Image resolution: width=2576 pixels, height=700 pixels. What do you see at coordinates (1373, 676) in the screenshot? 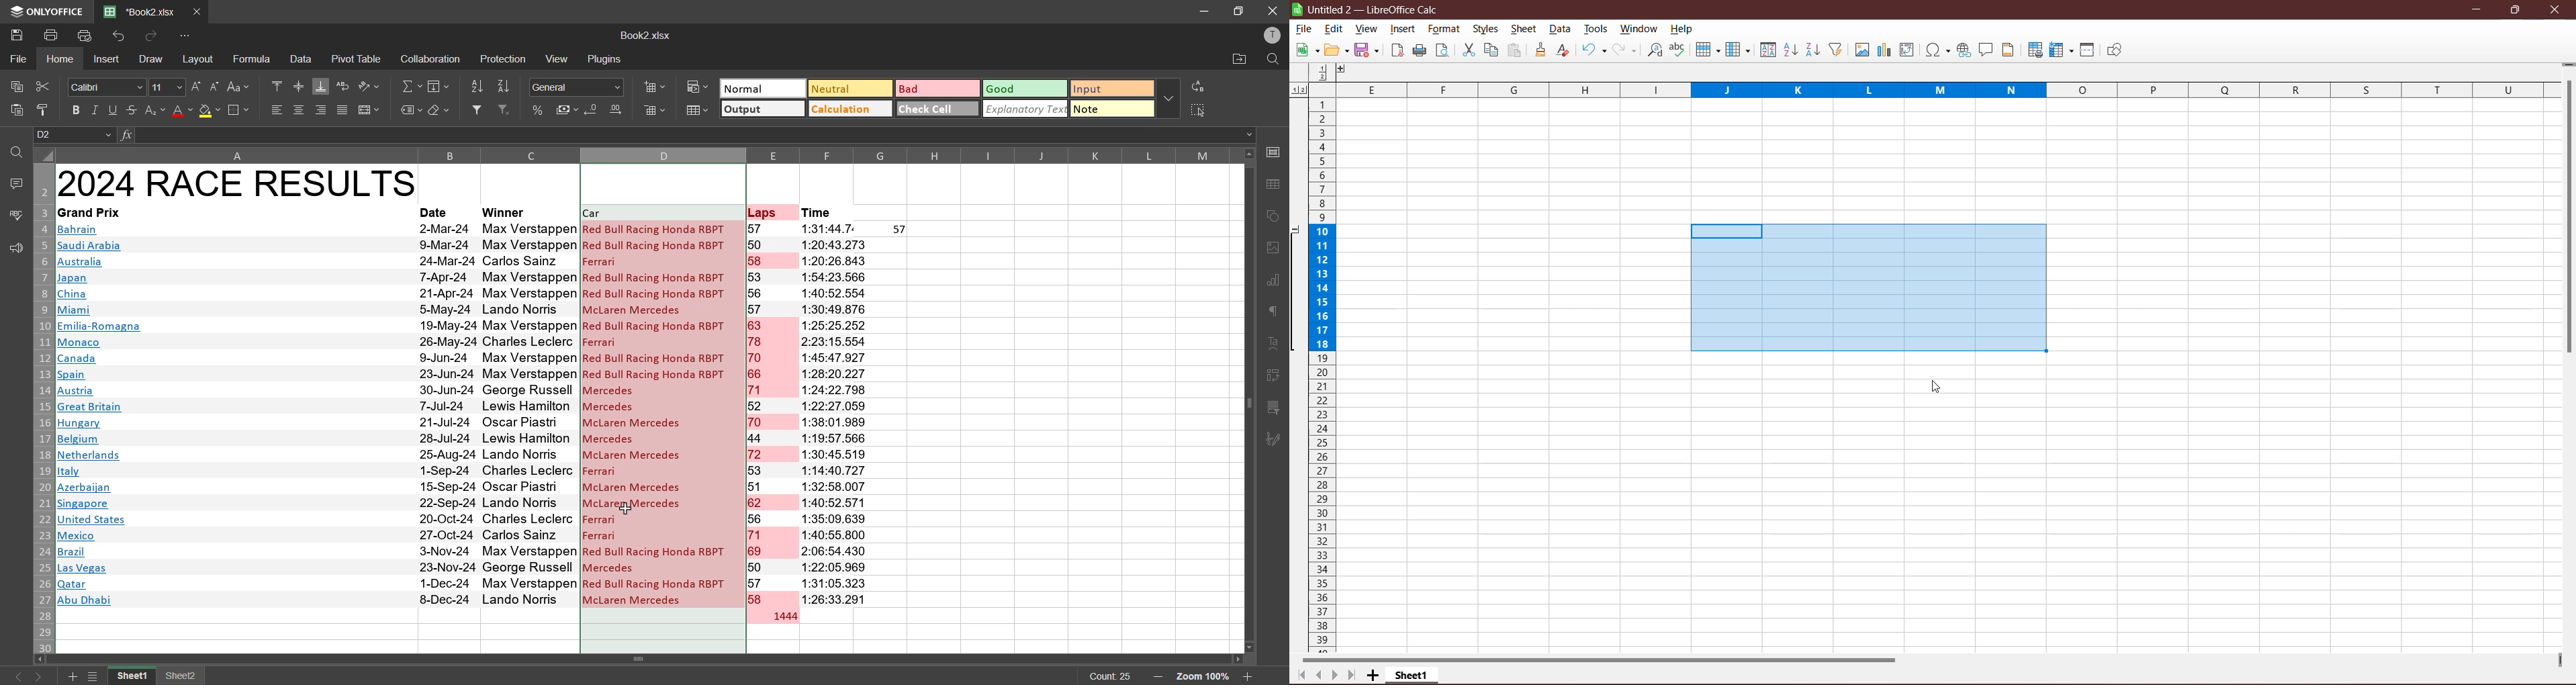
I see `Add New Sheet` at bounding box center [1373, 676].